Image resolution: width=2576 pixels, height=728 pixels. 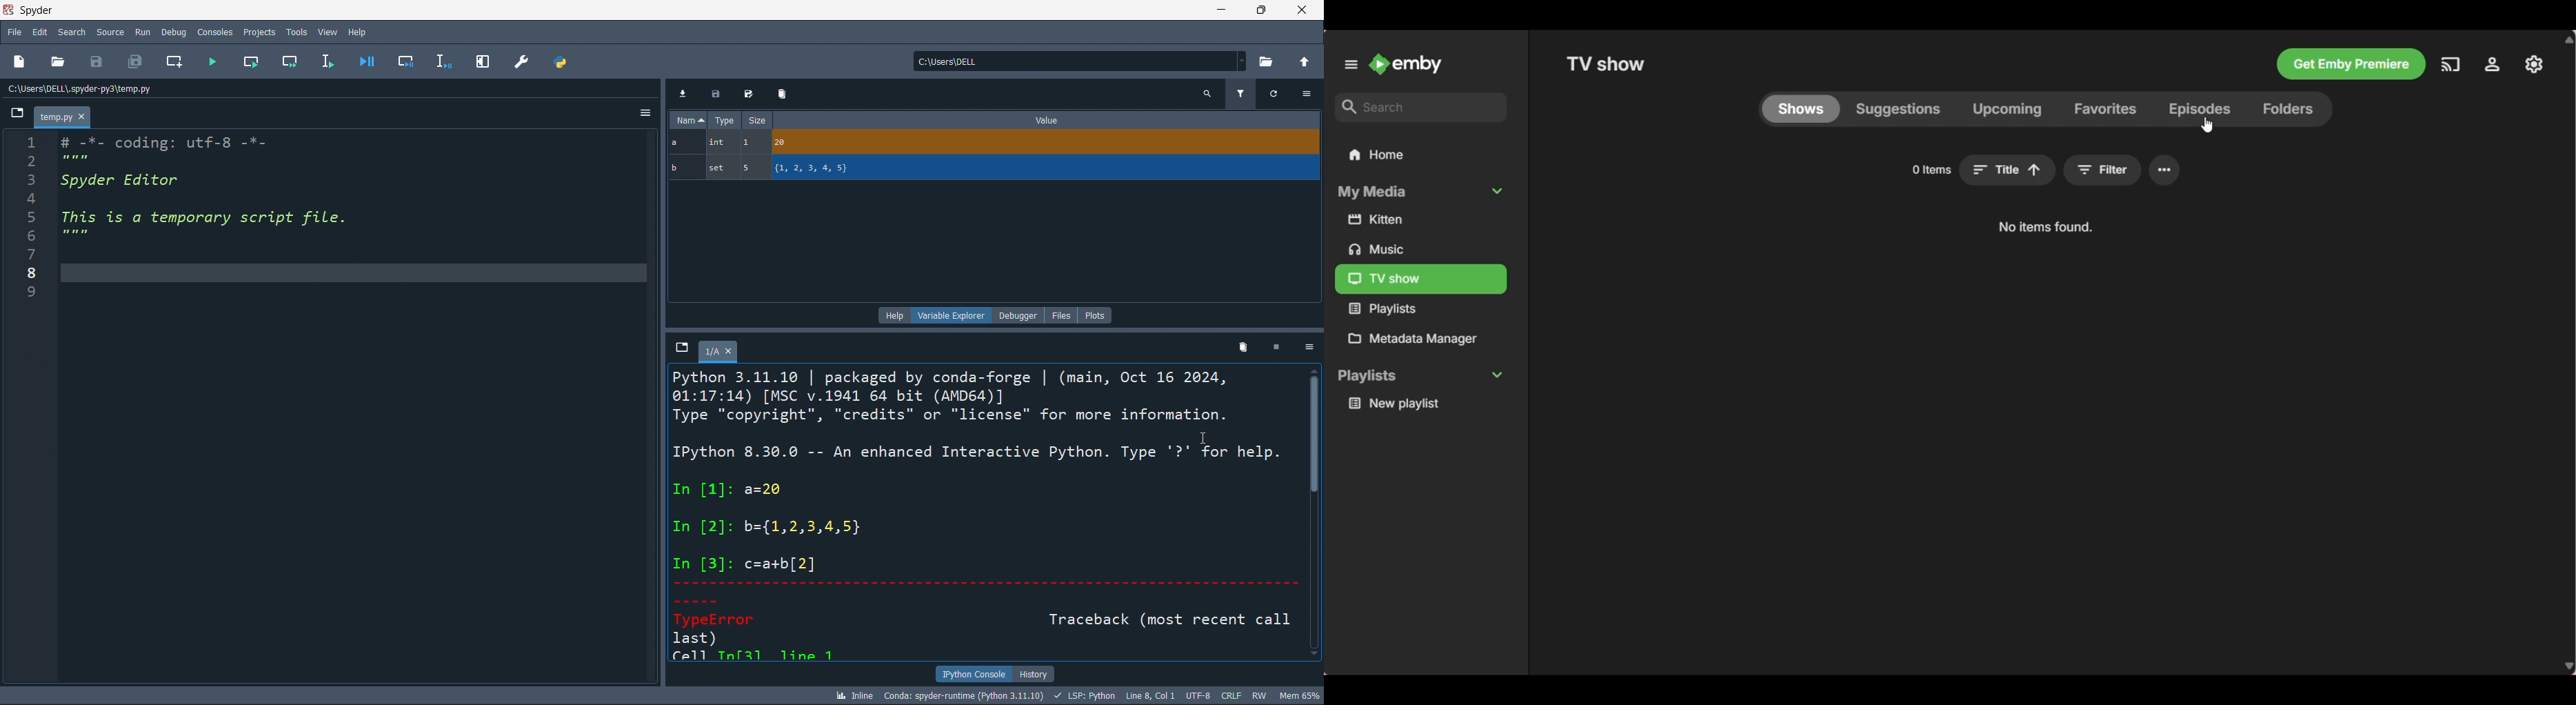 What do you see at coordinates (1272, 92) in the screenshot?
I see `refresh ` at bounding box center [1272, 92].